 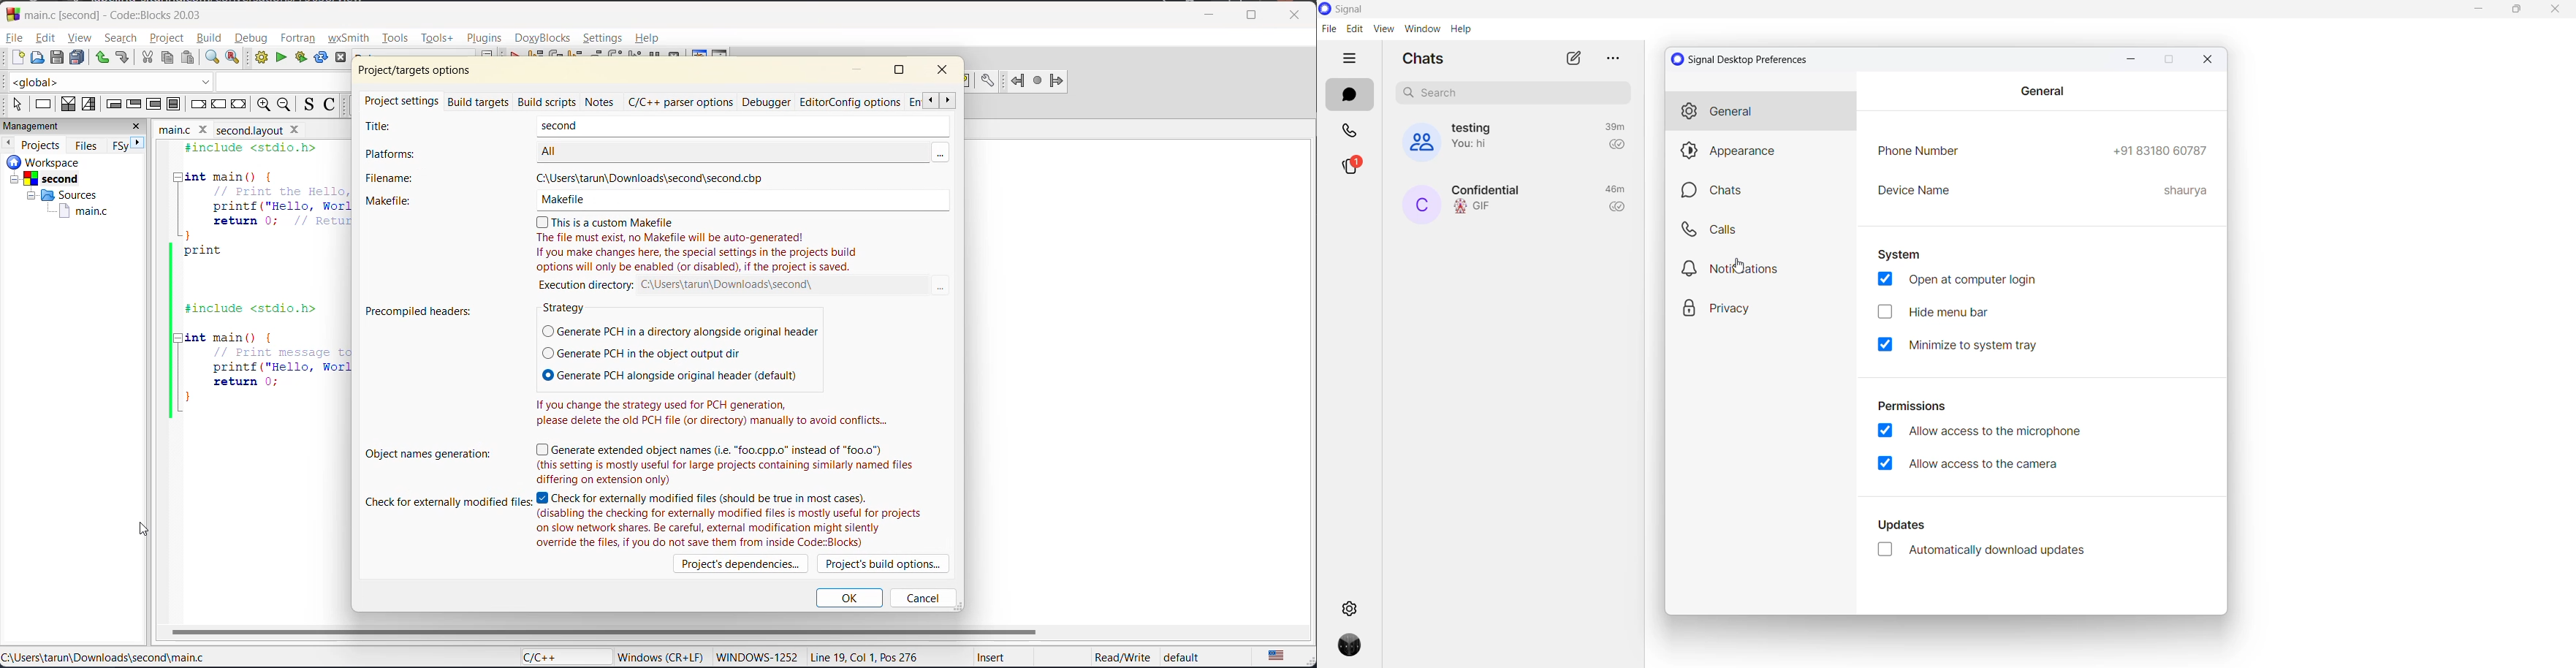 I want to click on maximize, so click(x=902, y=74).